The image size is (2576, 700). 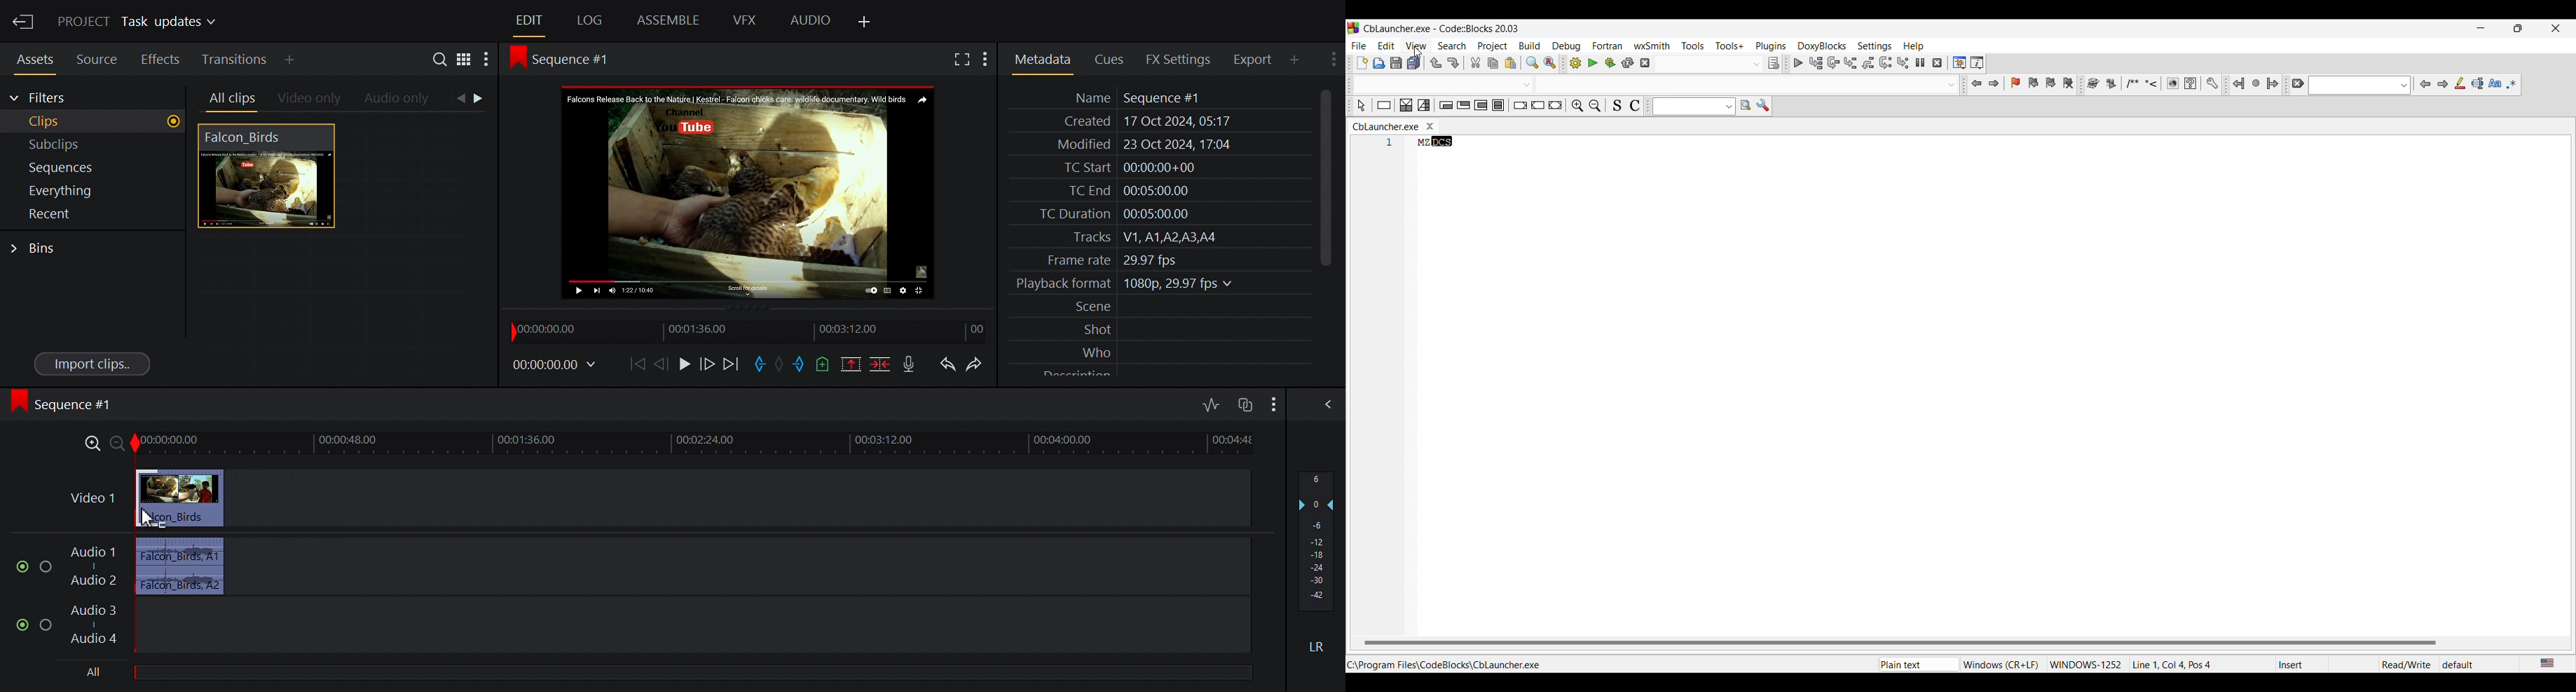 I want to click on Mute, so click(x=1318, y=646).